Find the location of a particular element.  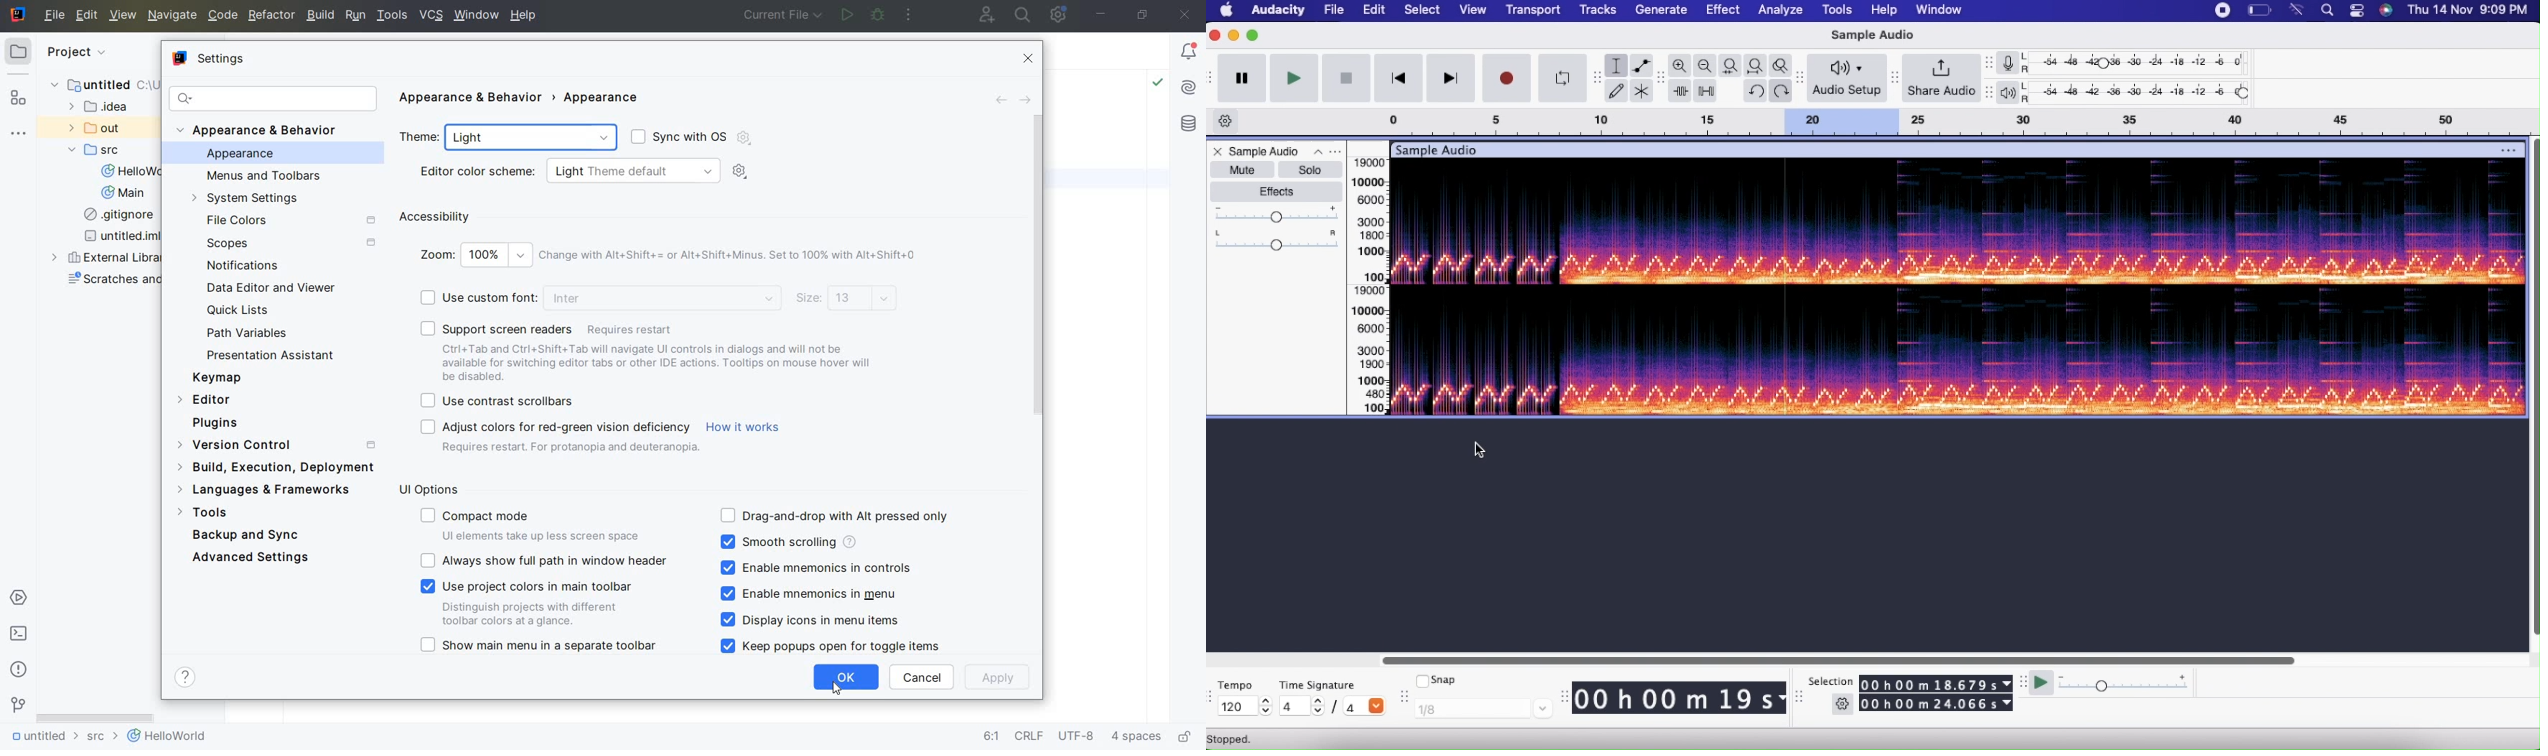

Sample Audio is located at coordinates (1268, 150).